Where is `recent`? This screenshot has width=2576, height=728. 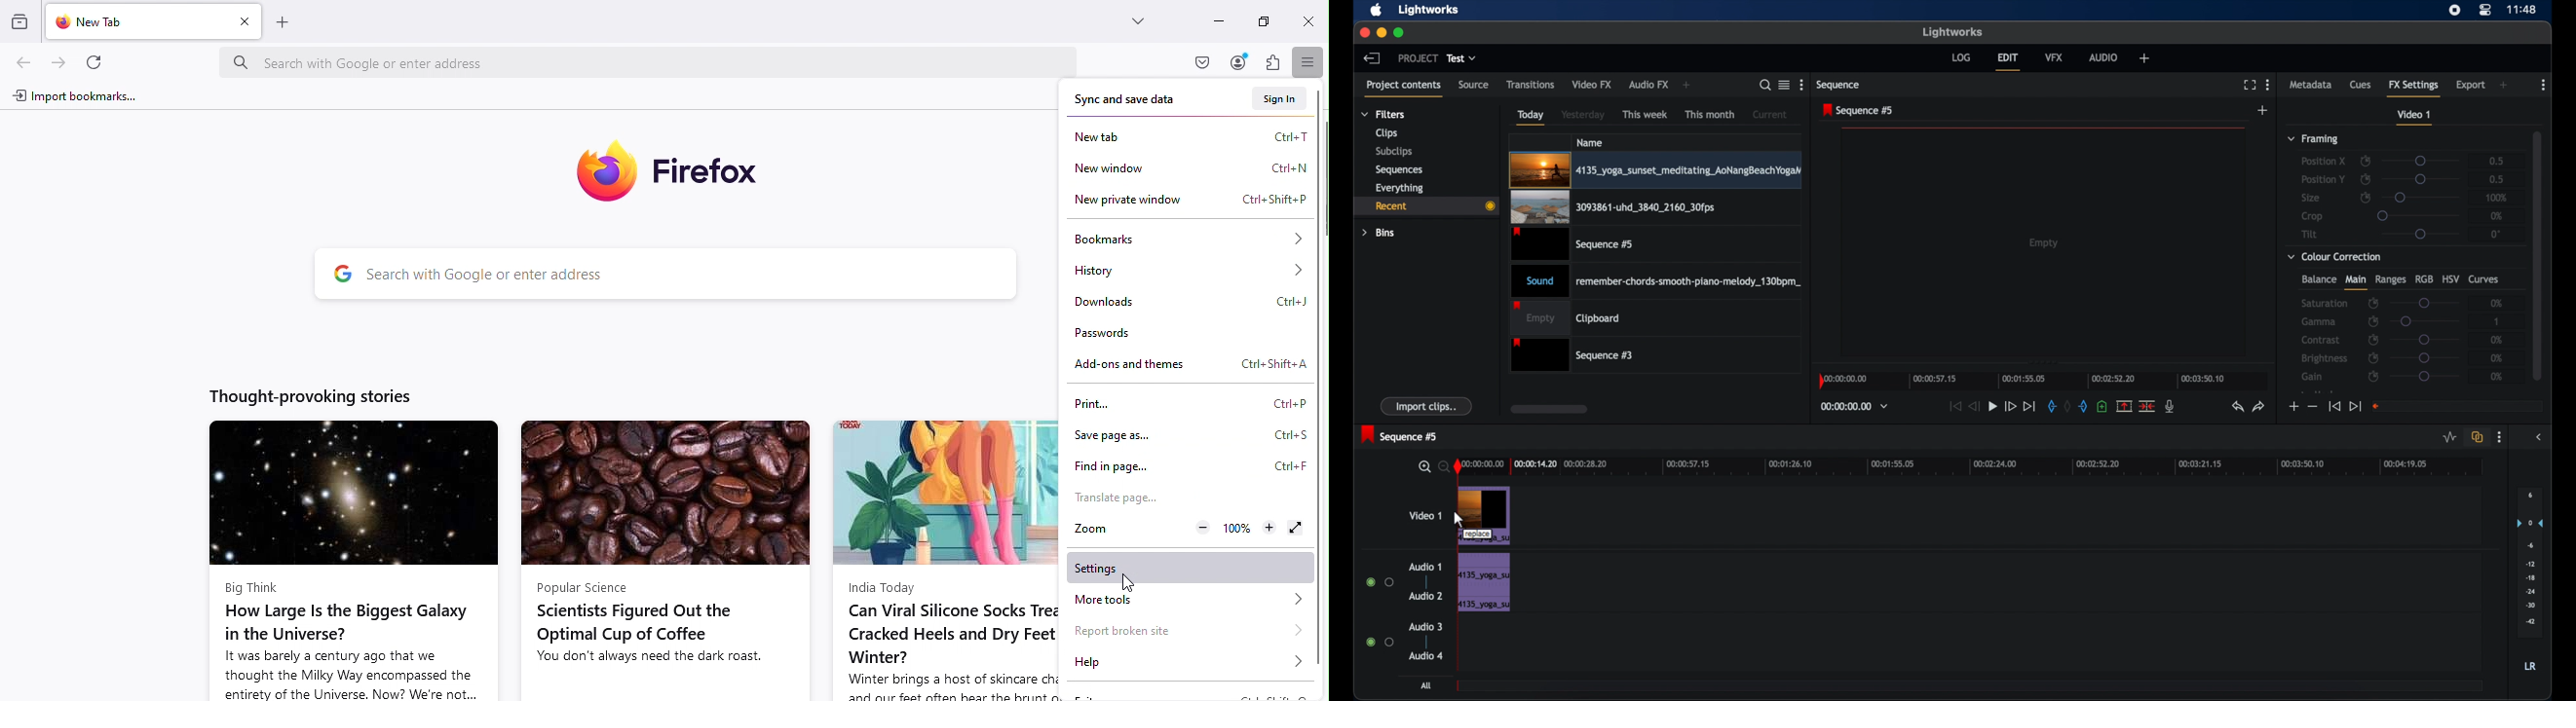
recent is located at coordinates (1426, 206).